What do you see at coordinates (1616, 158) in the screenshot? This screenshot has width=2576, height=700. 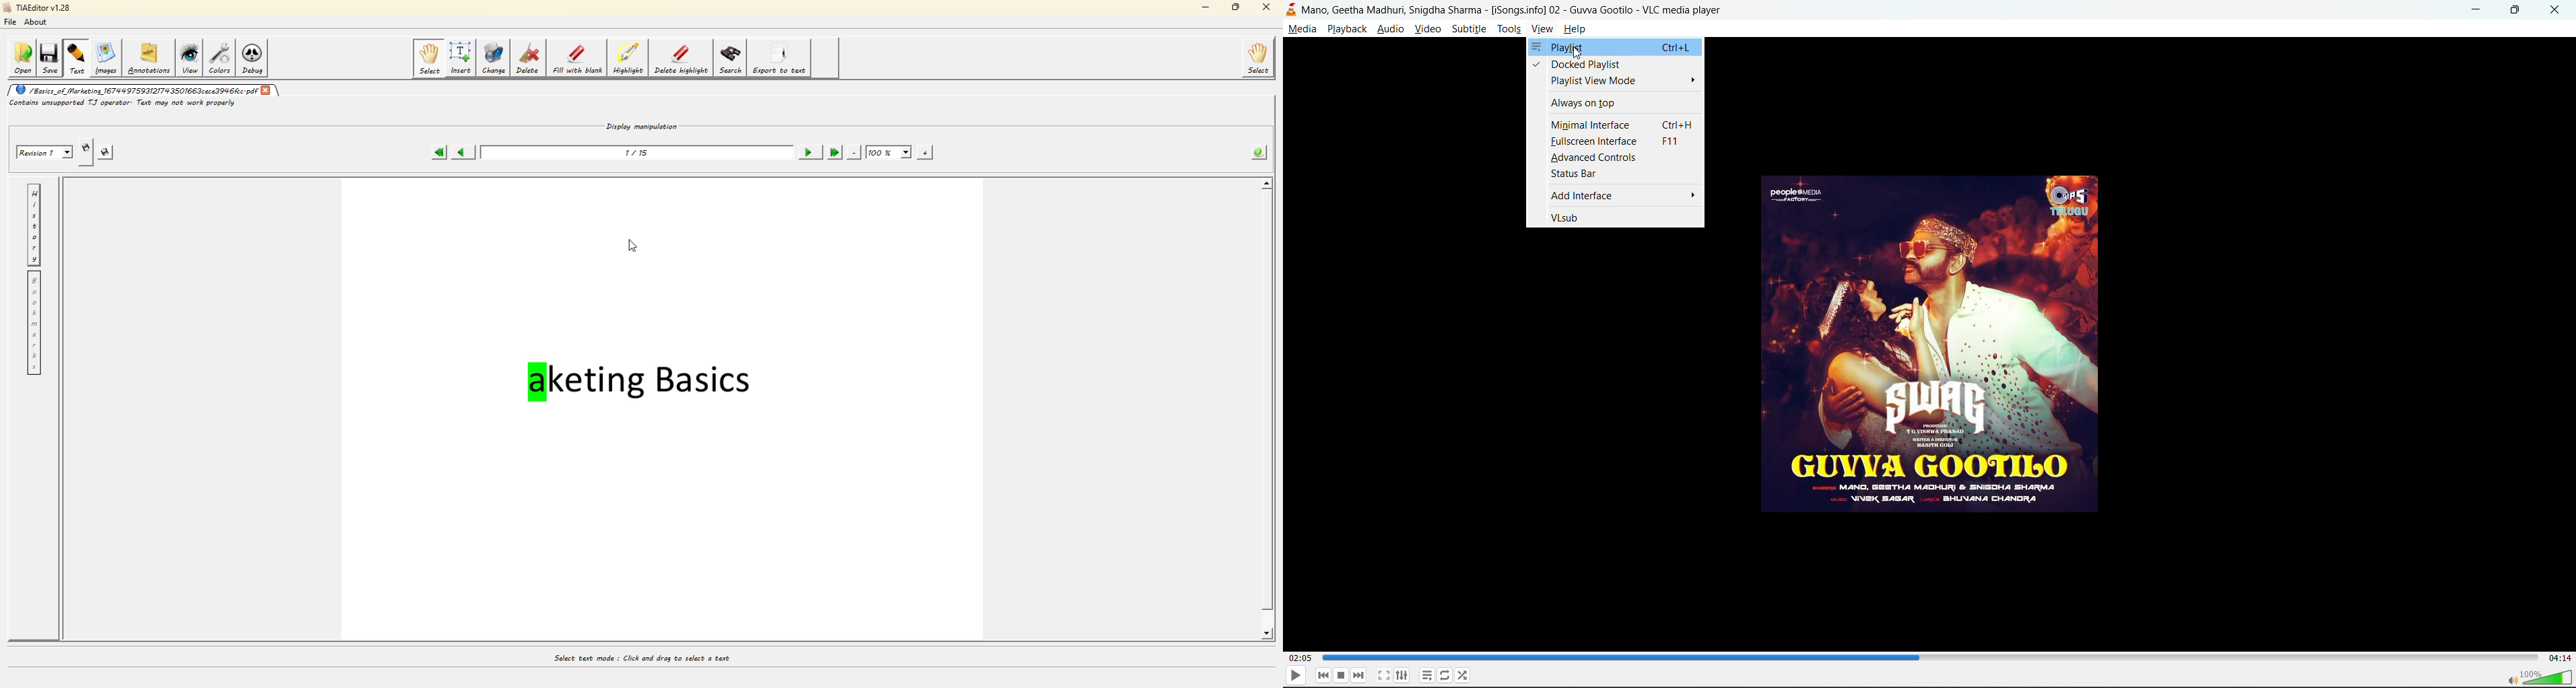 I see `advanced controls` at bounding box center [1616, 158].